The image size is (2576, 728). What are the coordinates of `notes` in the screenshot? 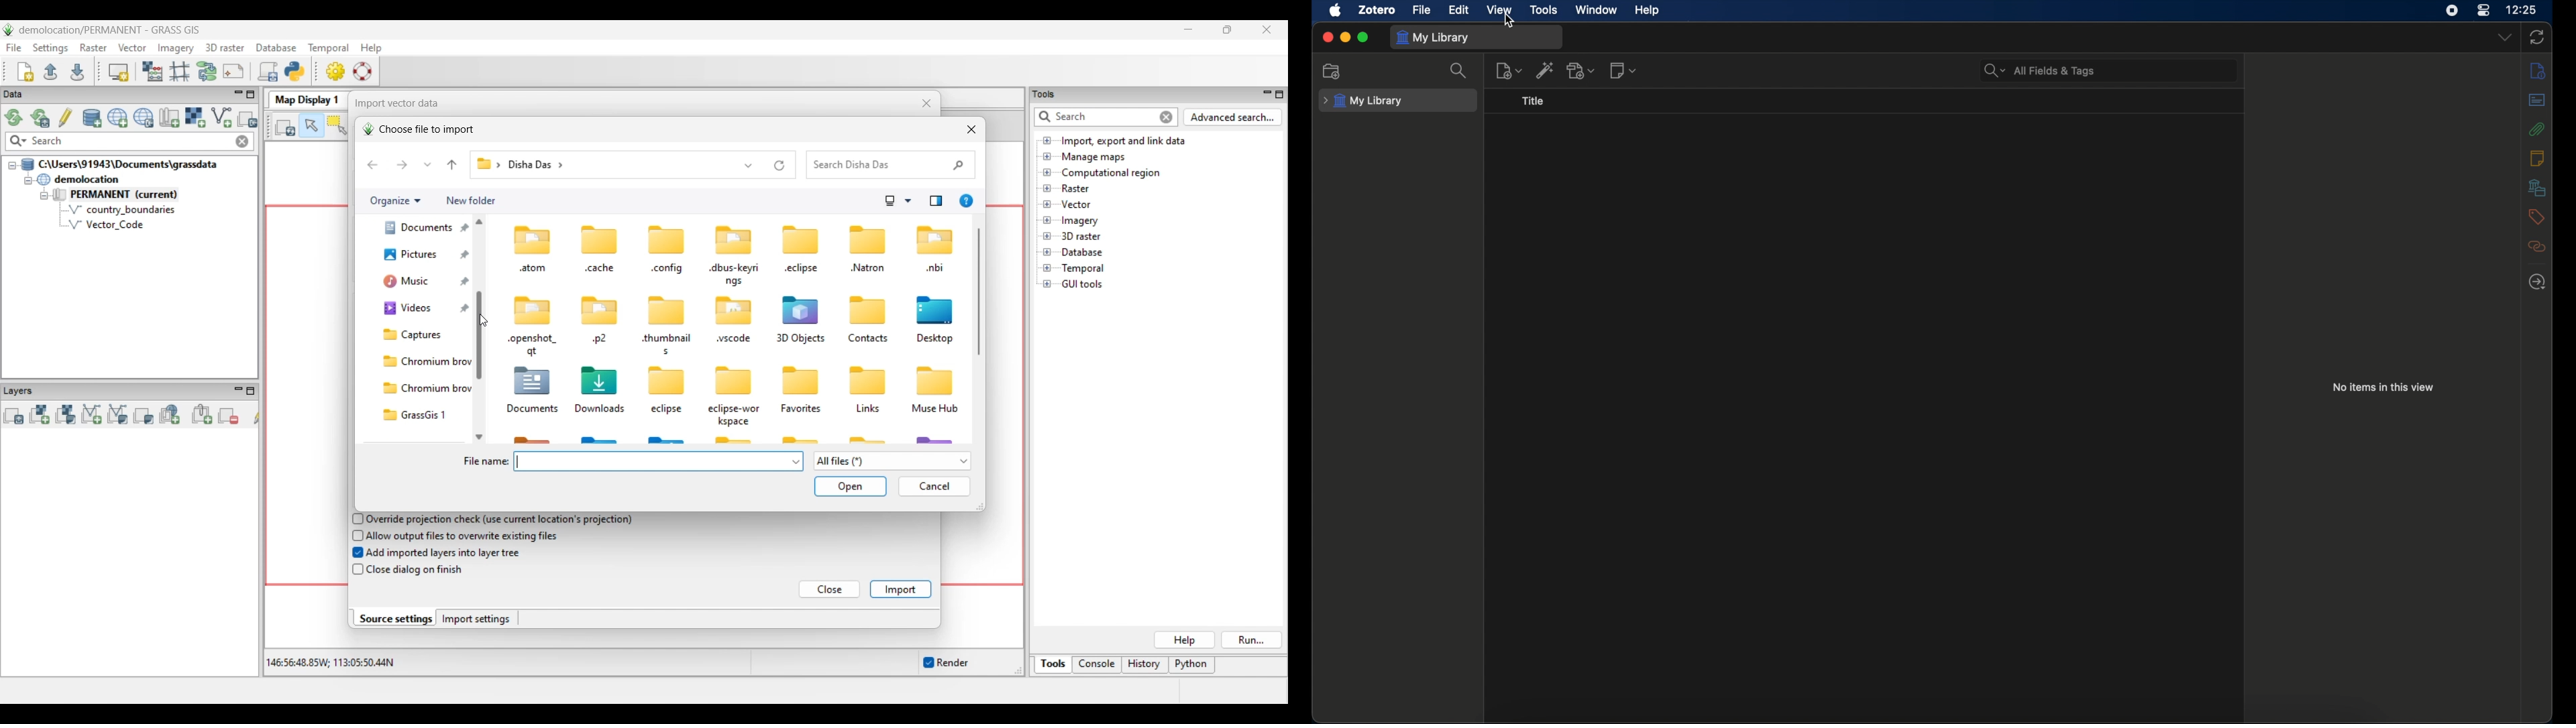 It's located at (2538, 158).